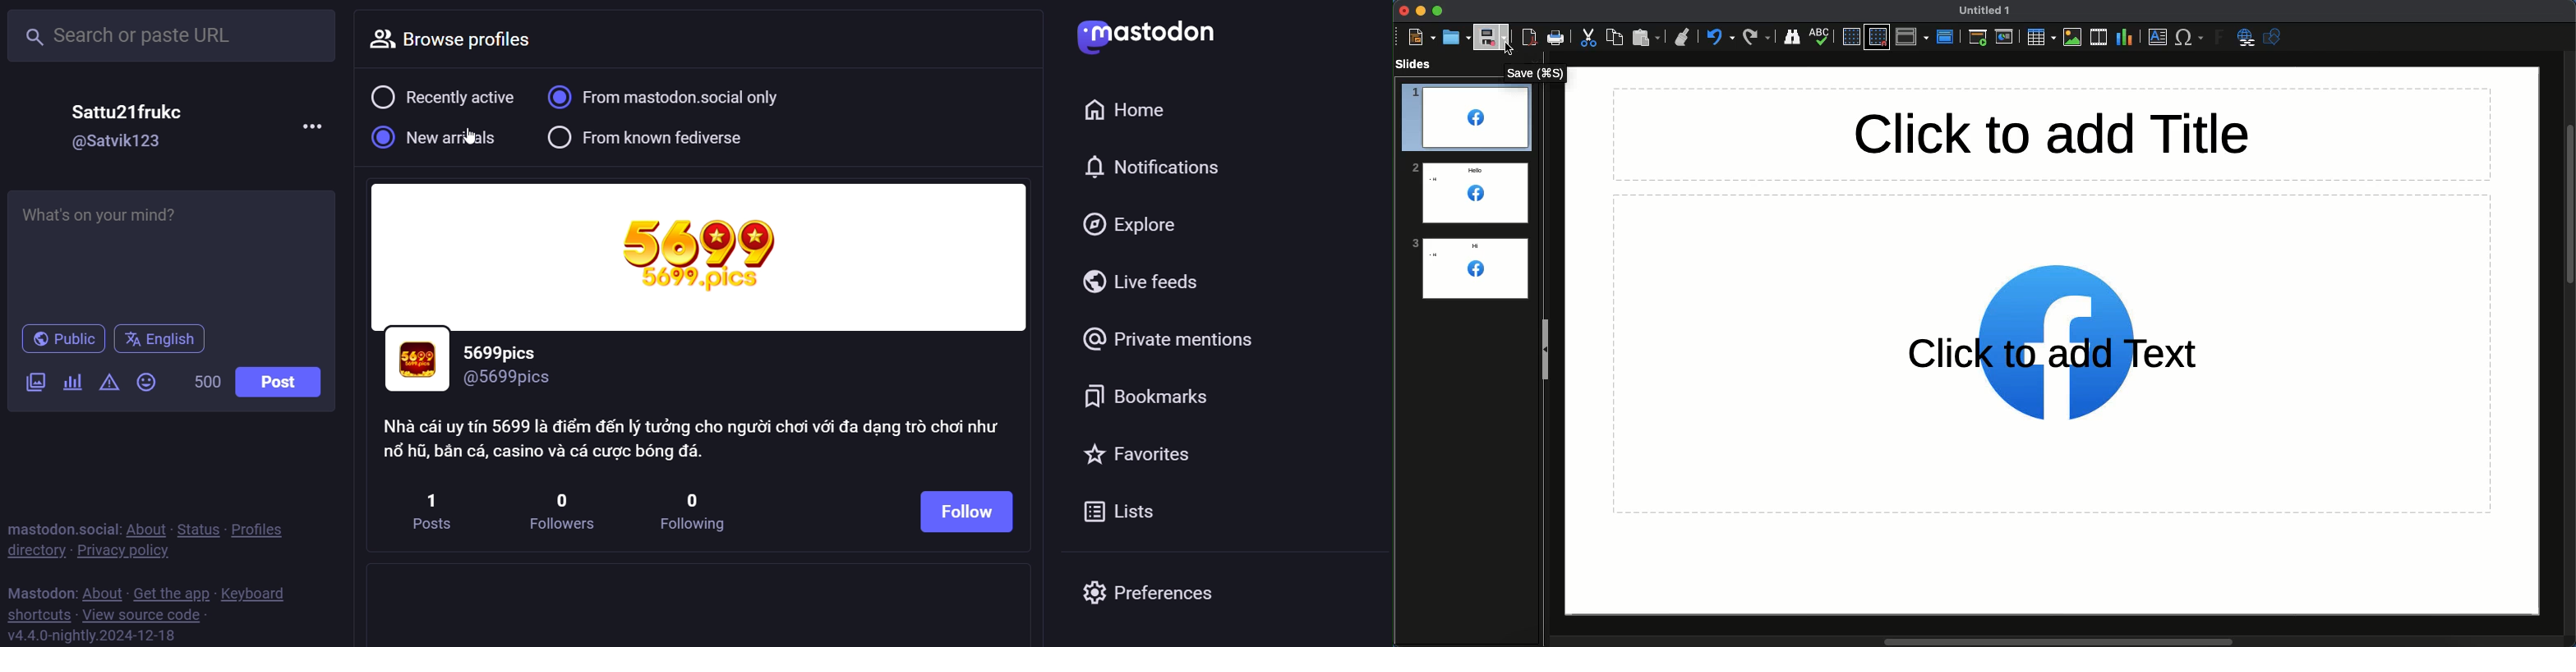 The height and width of the screenshot is (672, 2576). Describe the element at coordinates (416, 360) in the screenshot. I see `profile picture` at that location.